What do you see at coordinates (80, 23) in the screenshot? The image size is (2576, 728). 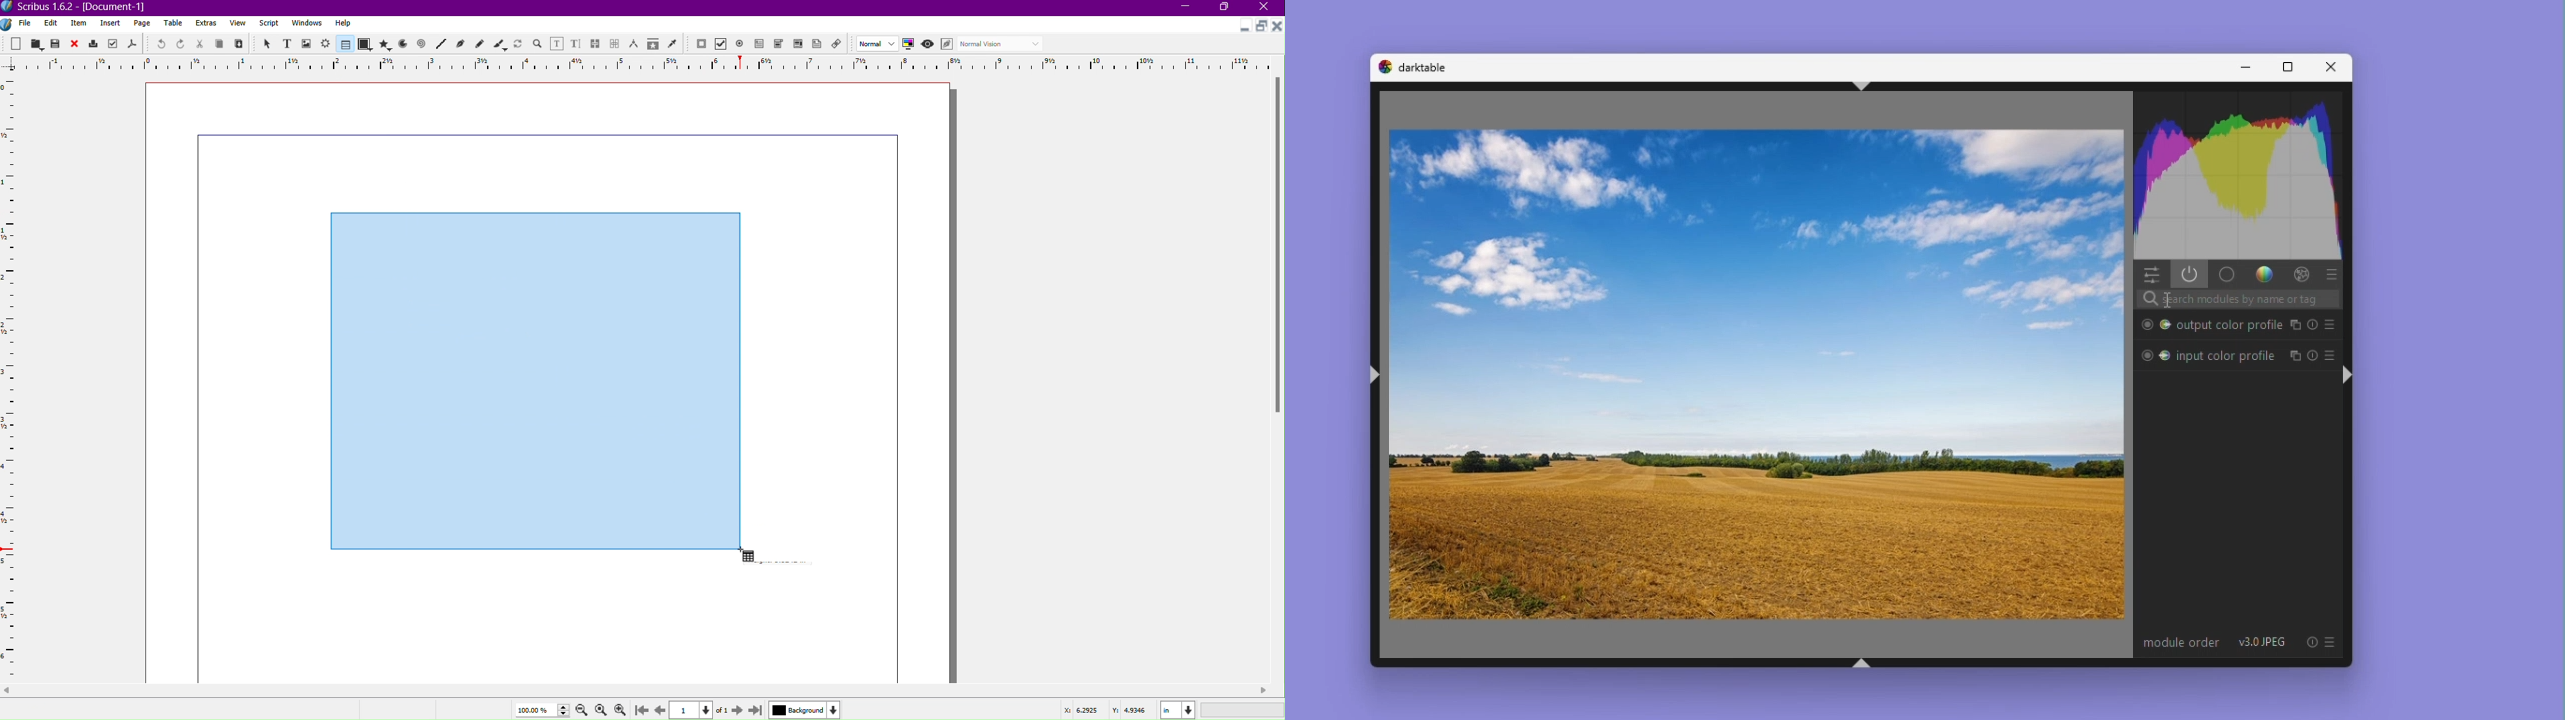 I see `Item` at bounding box center [80, 23].